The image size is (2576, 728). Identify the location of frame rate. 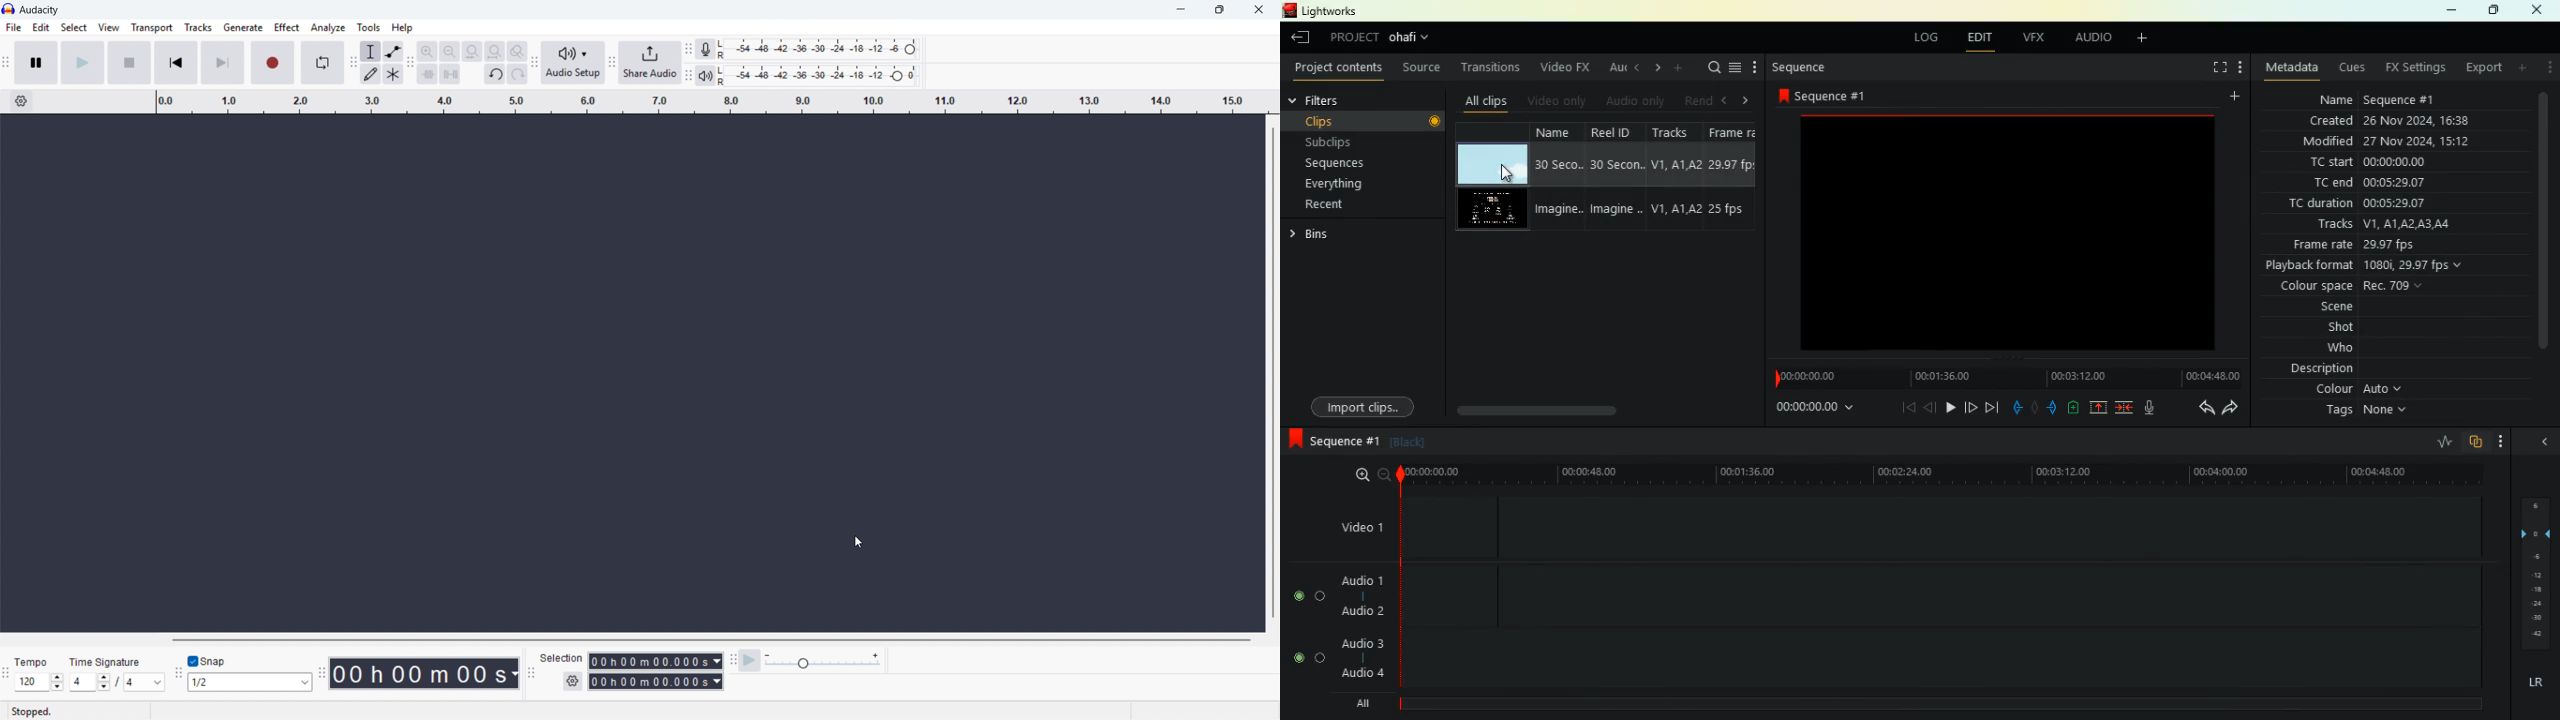
(2386, 246).